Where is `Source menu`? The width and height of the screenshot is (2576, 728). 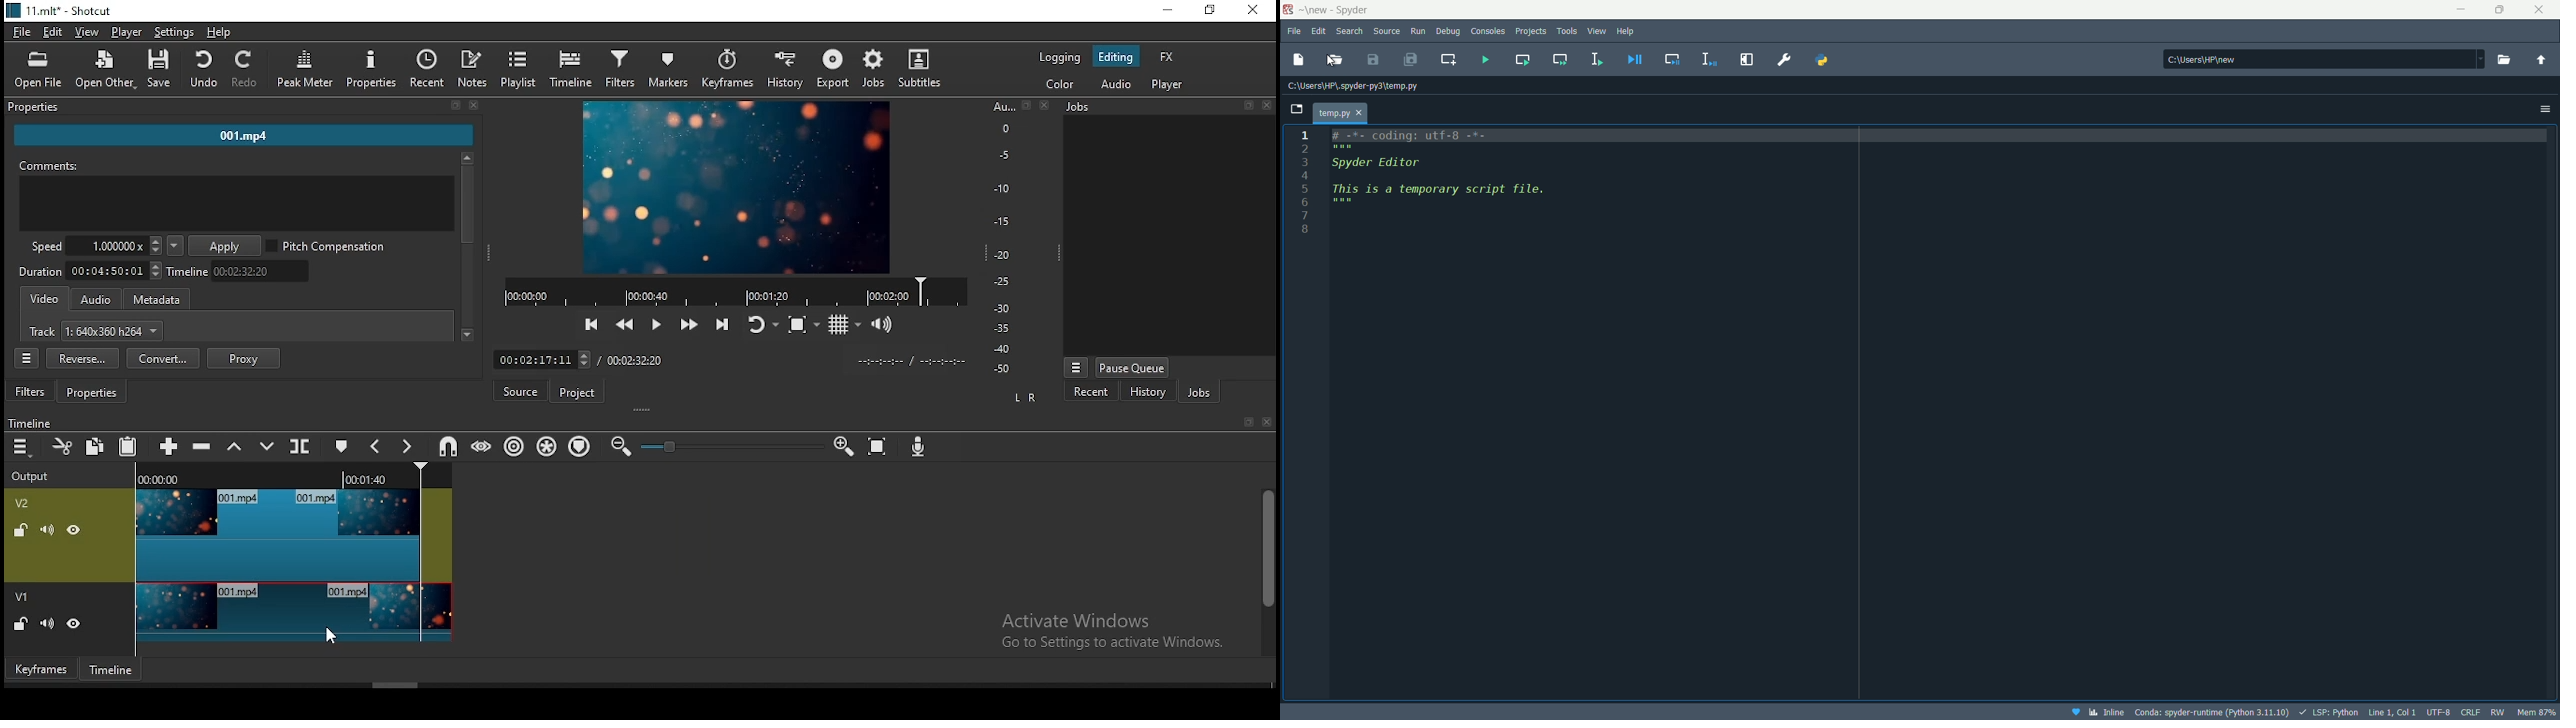
Source menu is located at coordinates (1385, 31).